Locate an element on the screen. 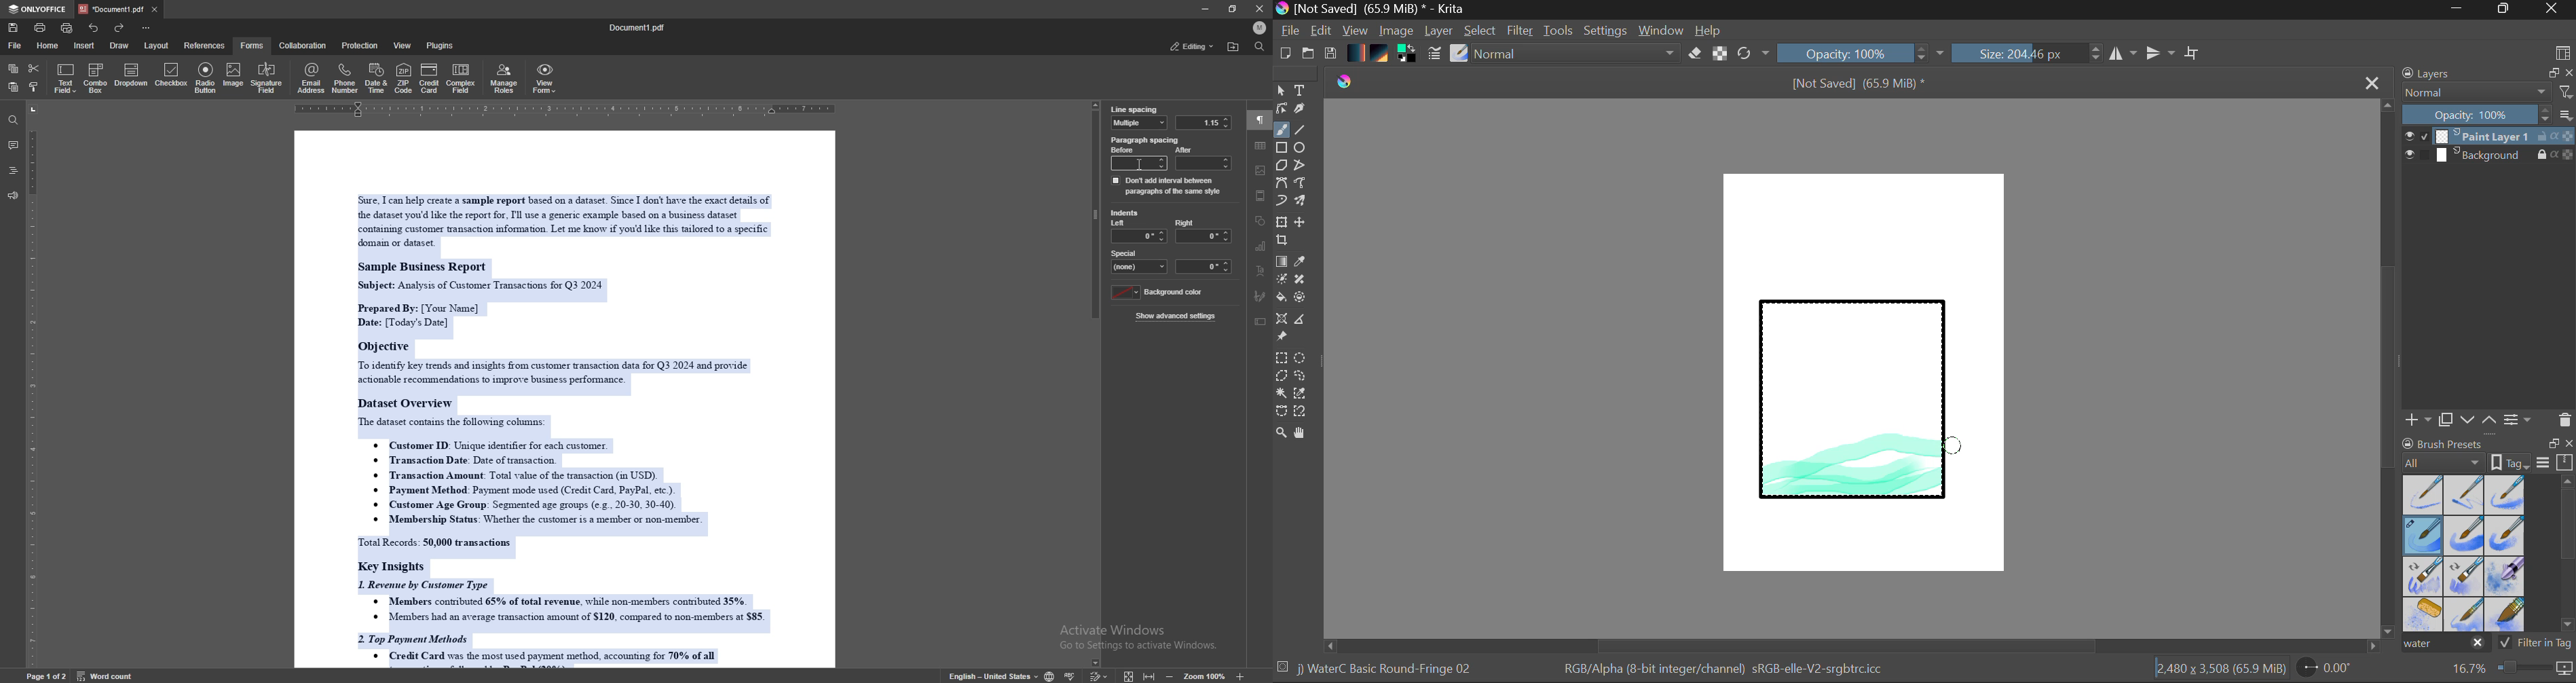 The height and width of the screenshot is (700, 2576). cut is located at coordinates (34, 68).